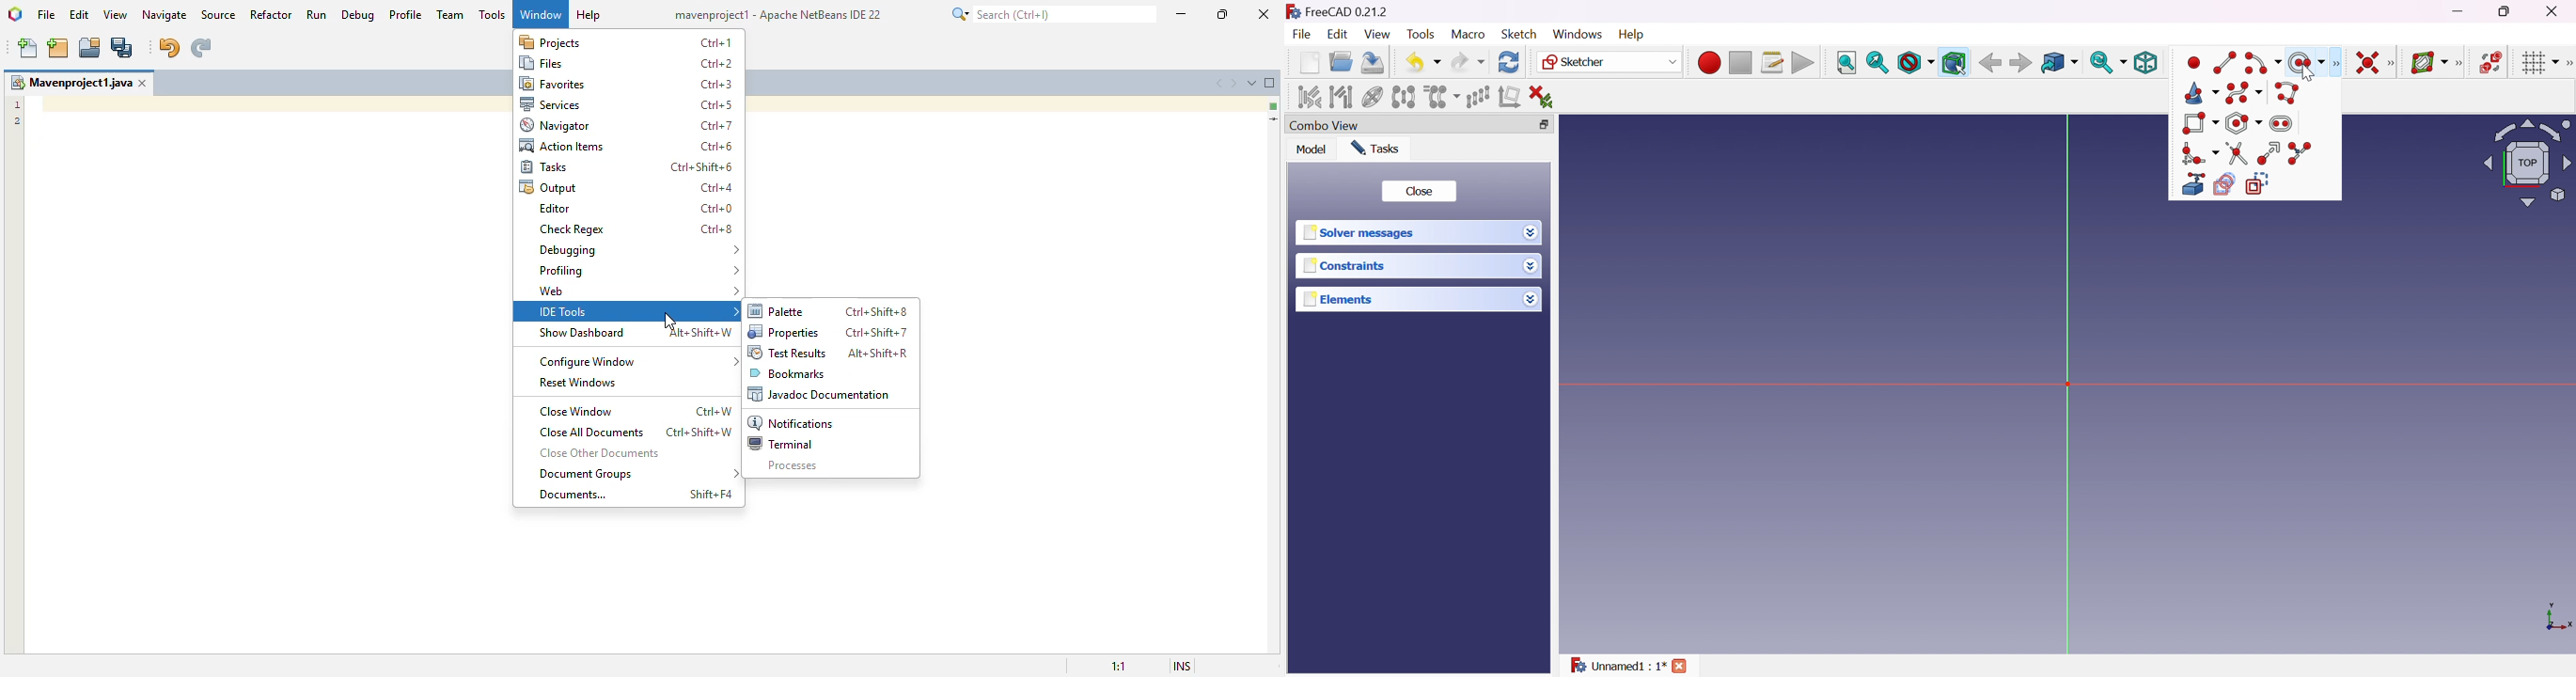  What do you see at coordinates (2288, 92) in the screenshot?
I see `Create polyline` at bounding box center [2288, 92].